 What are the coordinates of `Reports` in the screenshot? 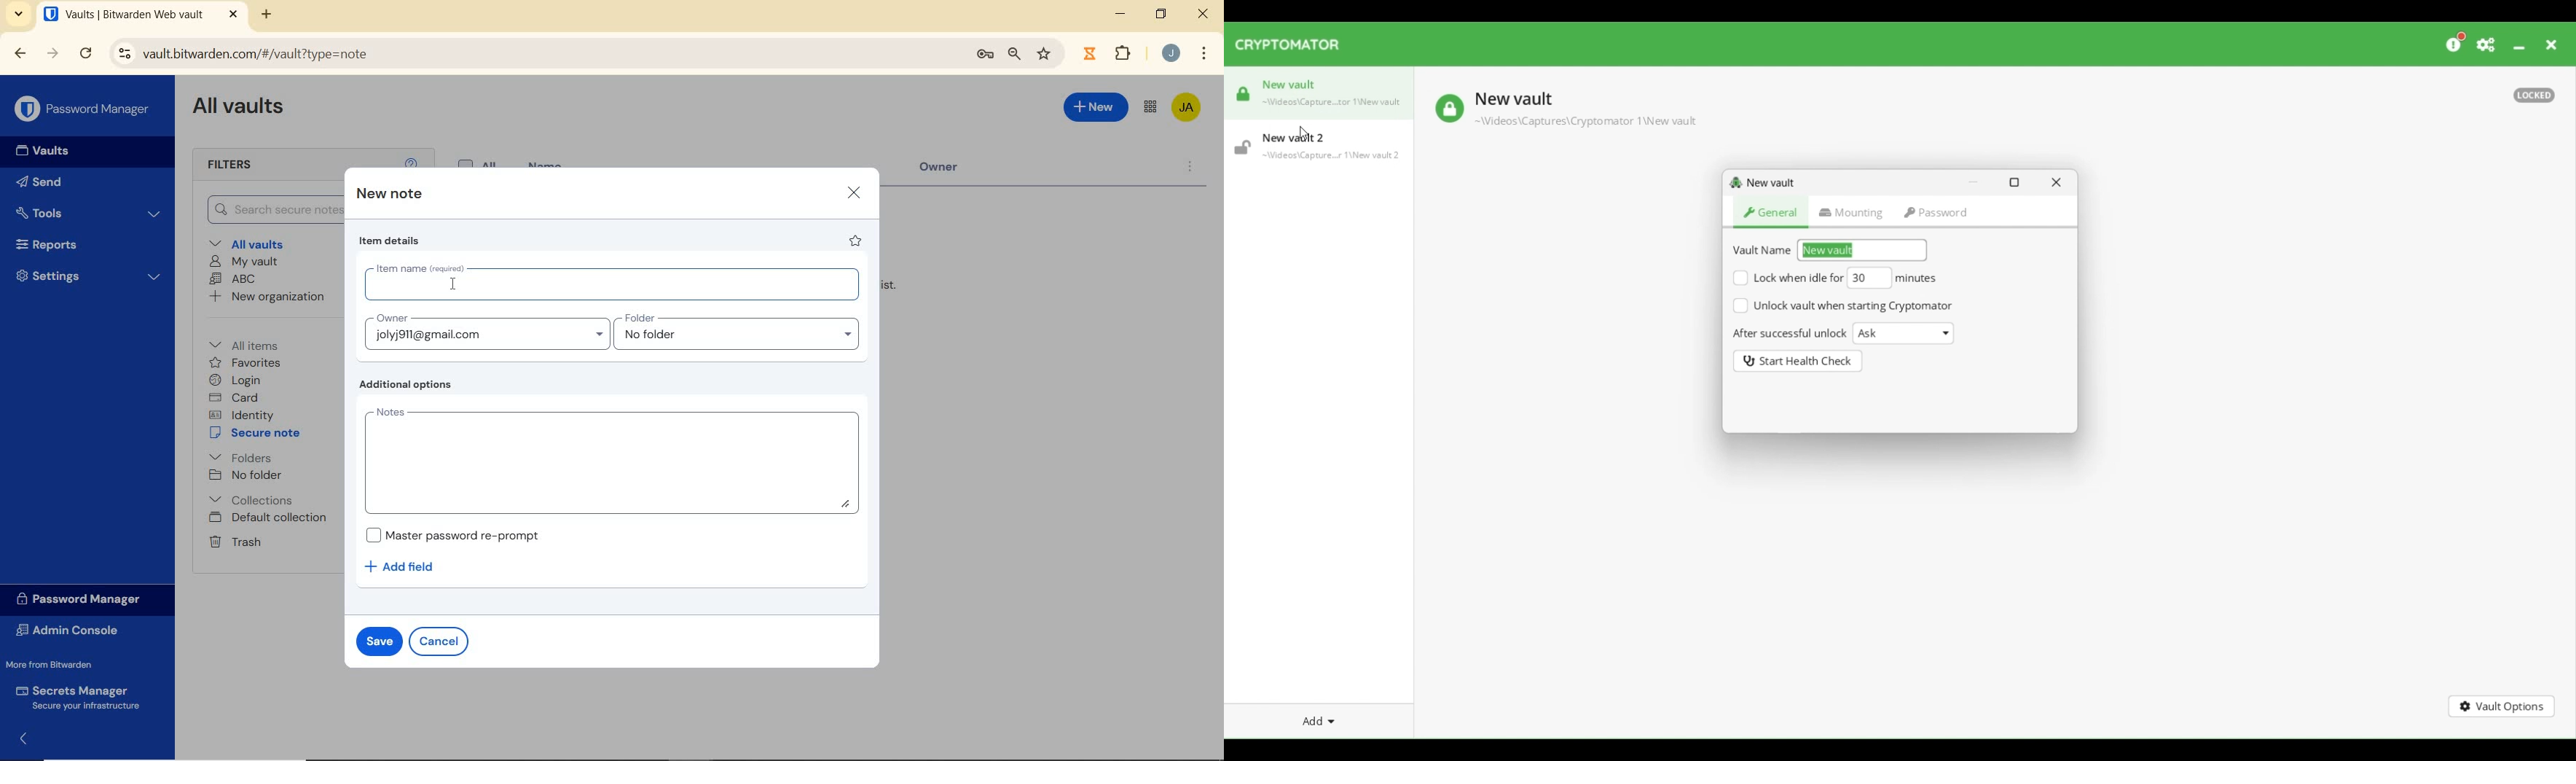 It's located at (83, 243).